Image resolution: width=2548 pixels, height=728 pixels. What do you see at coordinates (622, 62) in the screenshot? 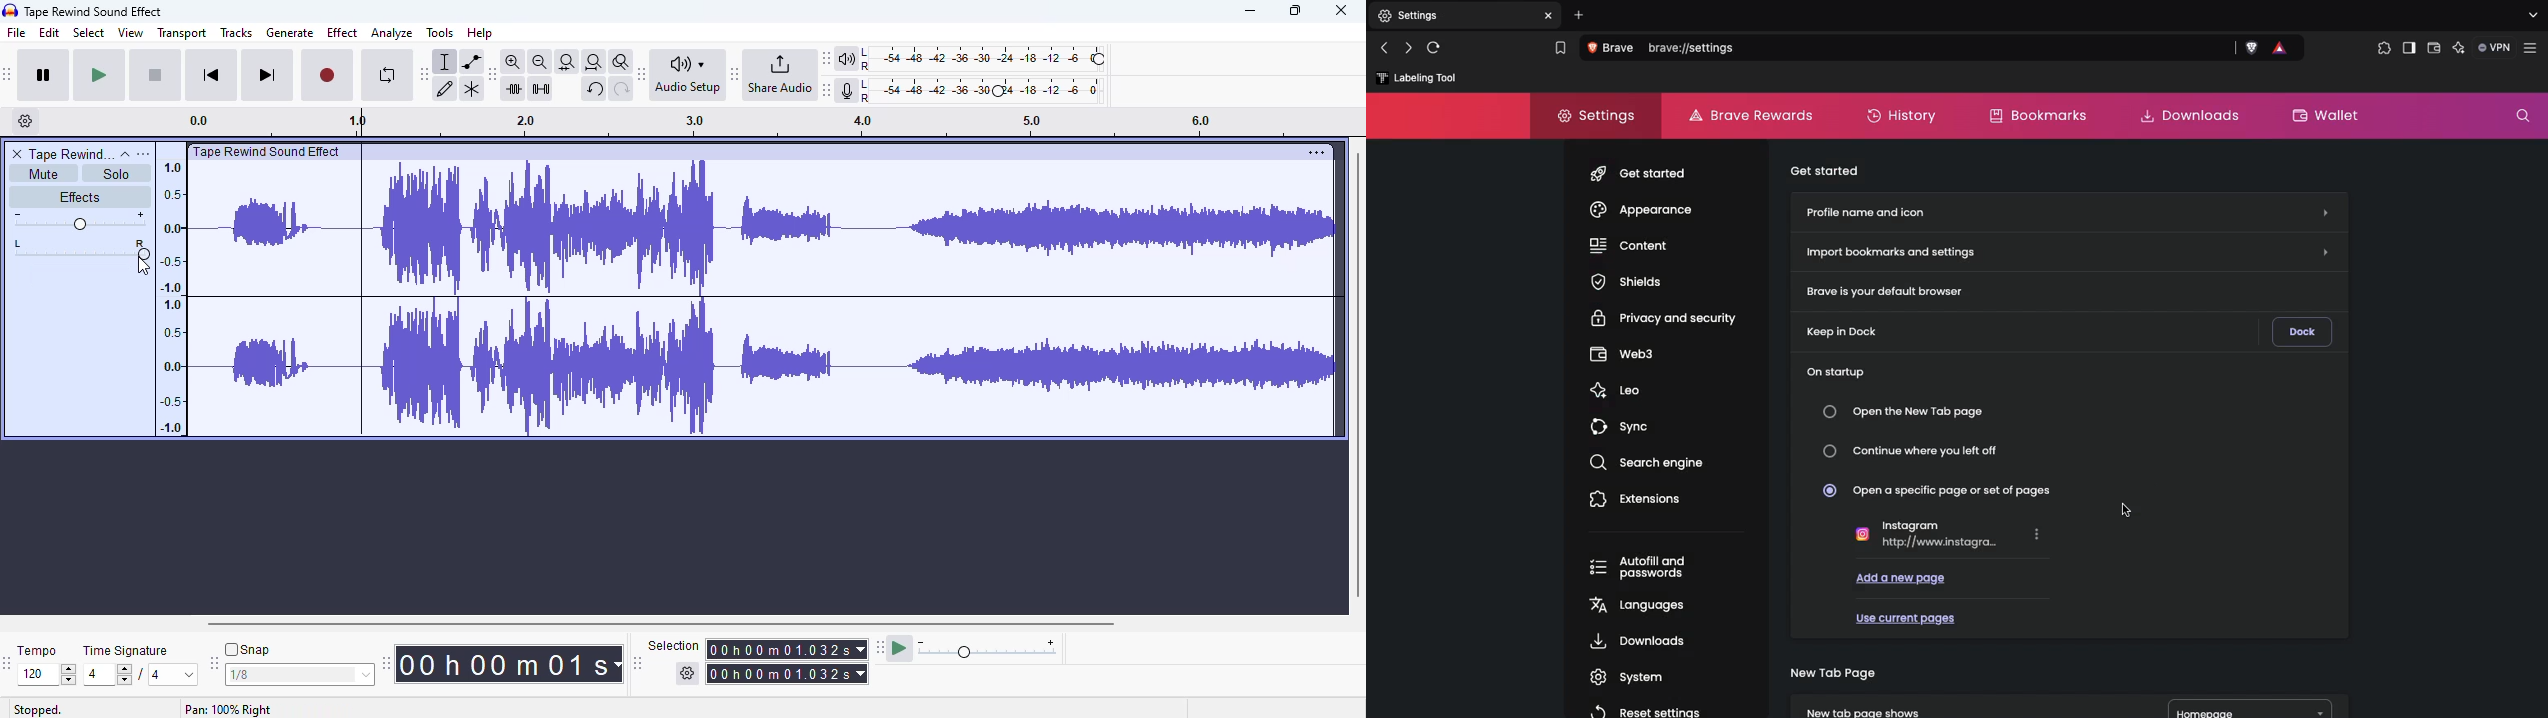
I see `zoom toggle shift` at bounding box center [622, 62].